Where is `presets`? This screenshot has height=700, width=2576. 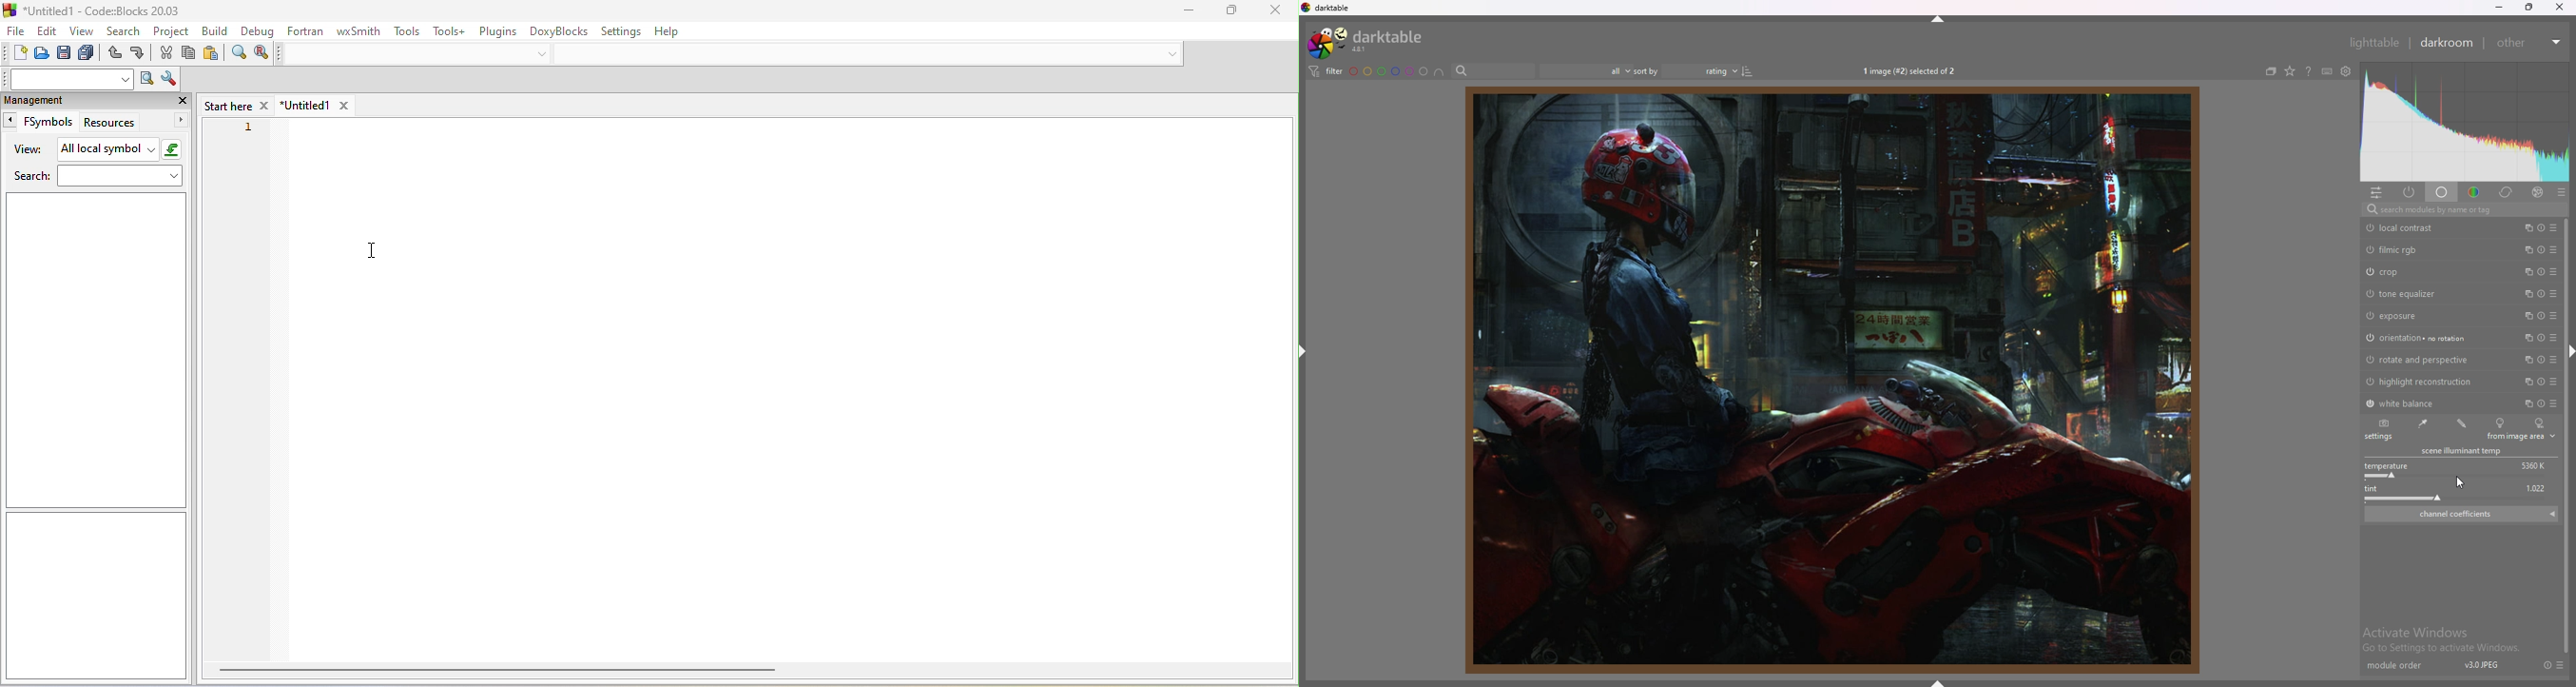 presets is located at coordinates (2562, 668).